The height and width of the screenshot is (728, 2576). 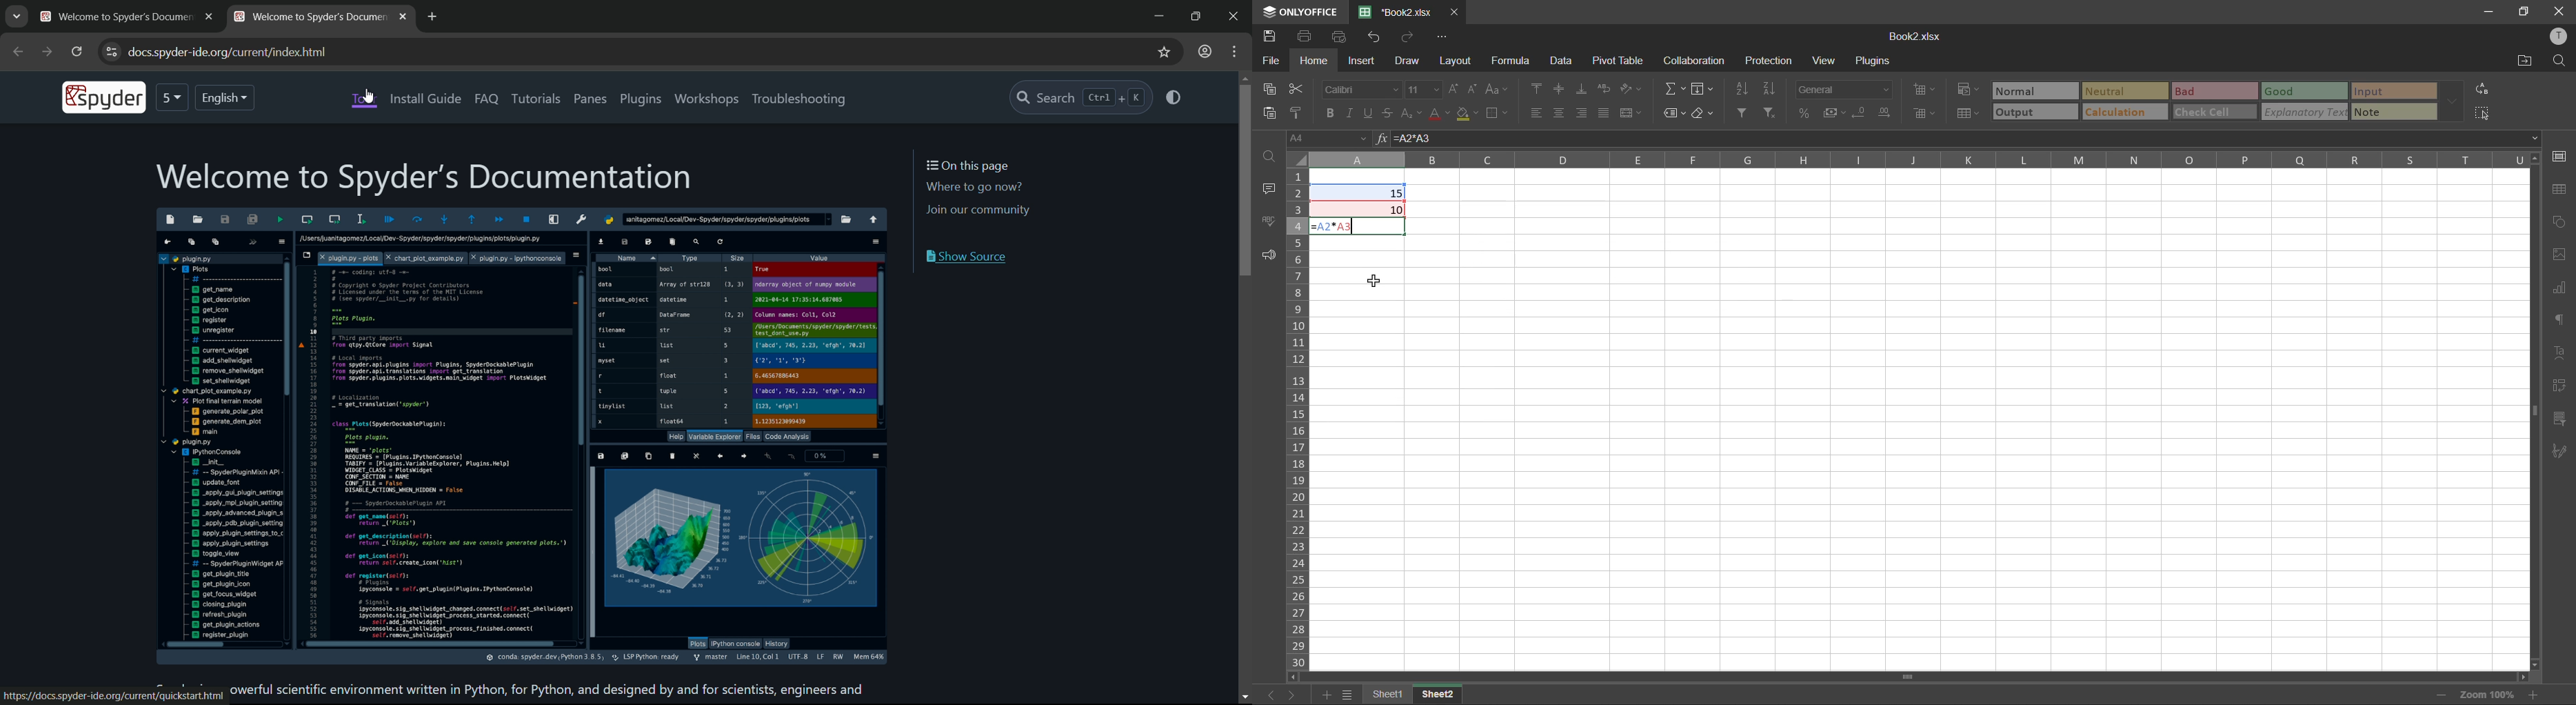 What do you see at coordinates (1560, 60) in the screenshot?
I see `data` at bounding box center [1560, 60].